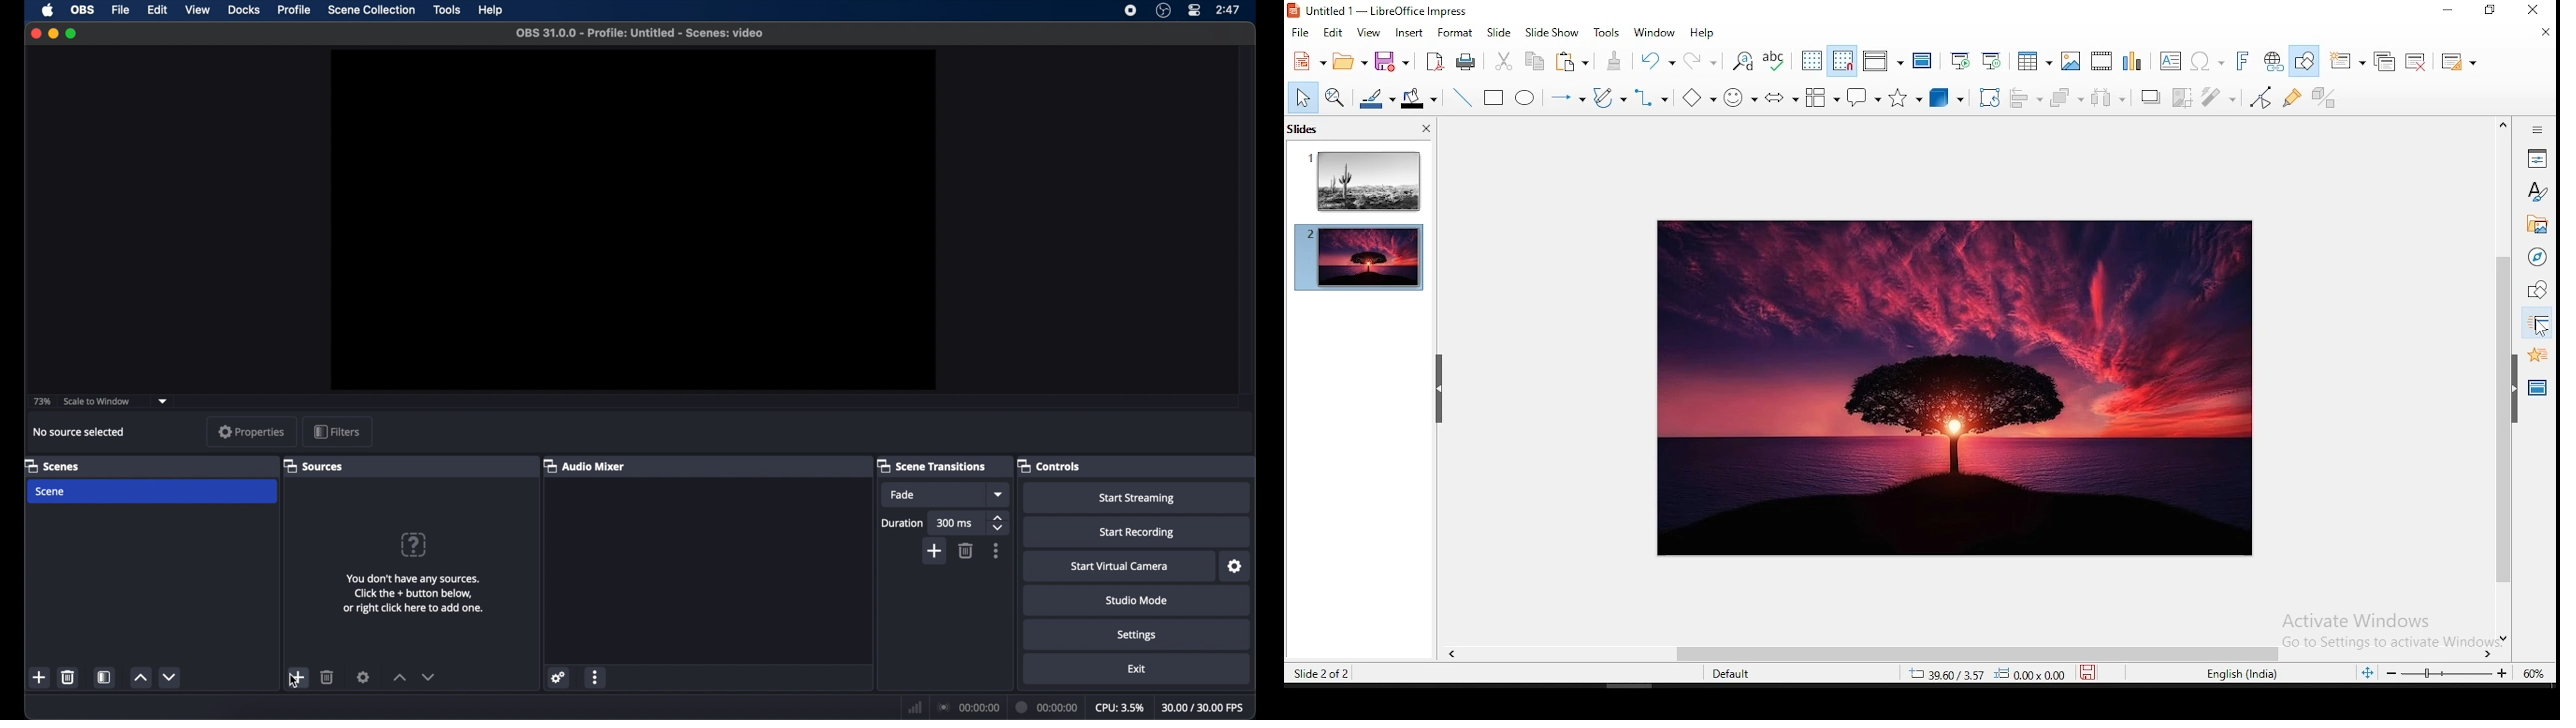  What do you see at coordinates (1137, 533) in the screenshot?
I see `start recording` at bounding box center [1137, 533].